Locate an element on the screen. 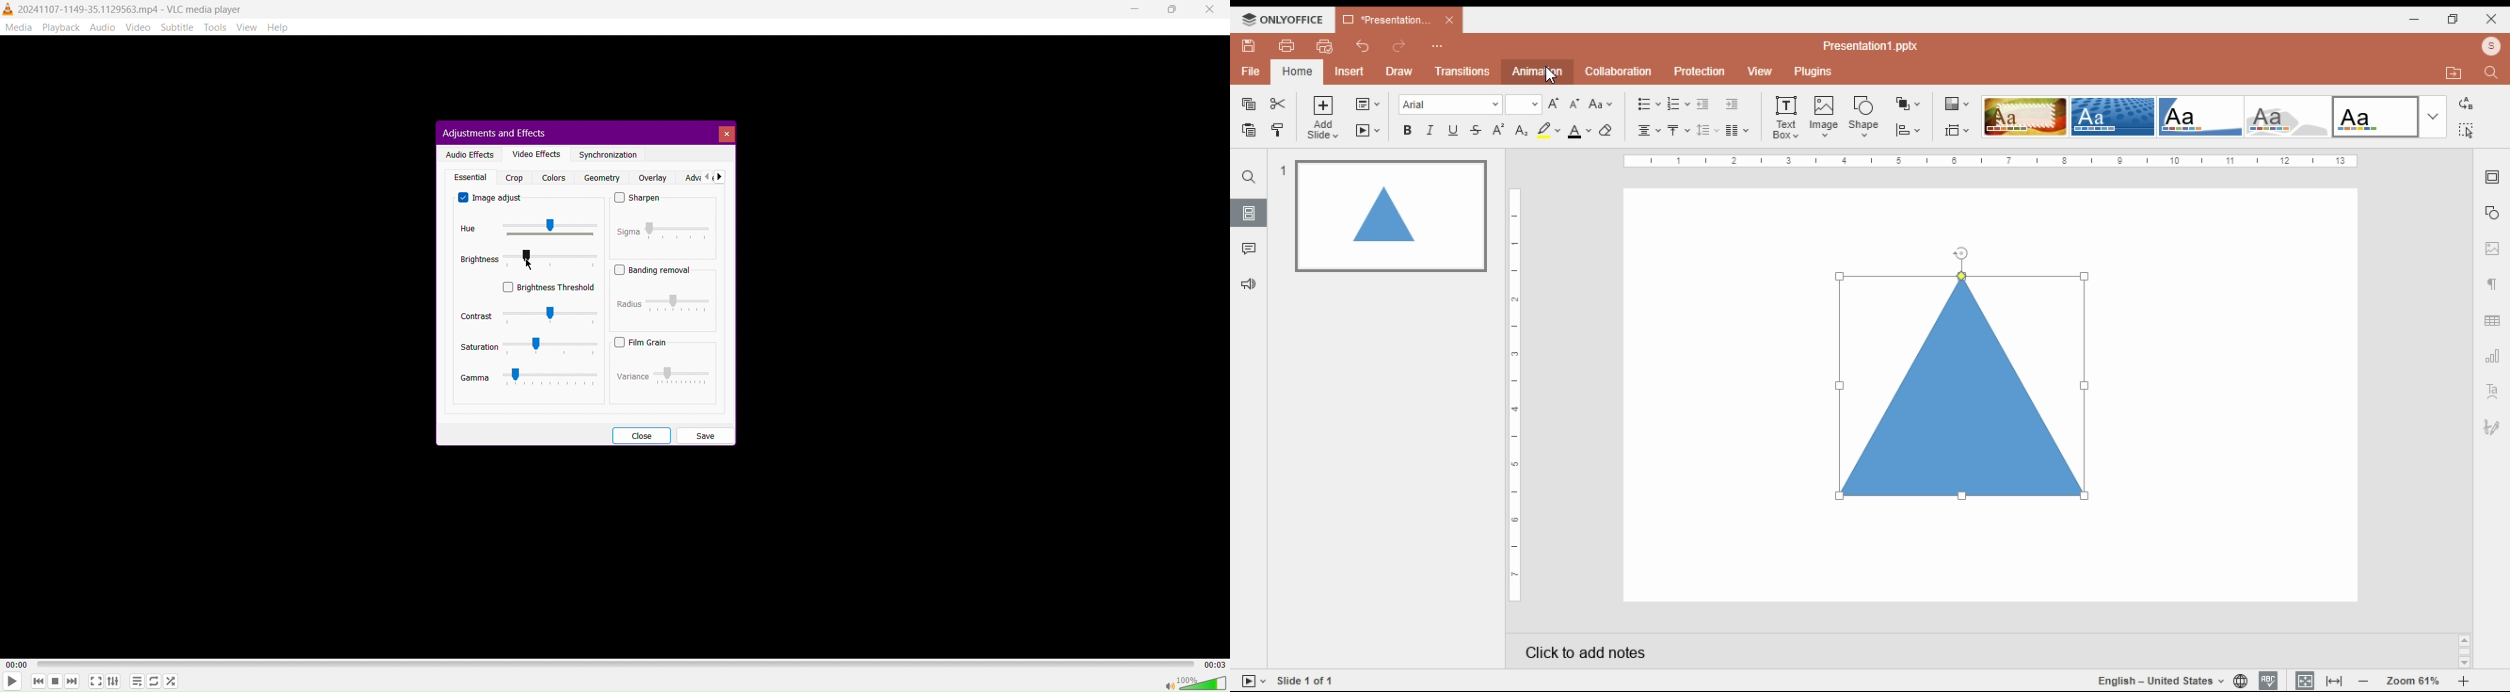 Image resolution: width=2520 pixels, height=700 pixels. bullets is located at coordinates (1649, 104).